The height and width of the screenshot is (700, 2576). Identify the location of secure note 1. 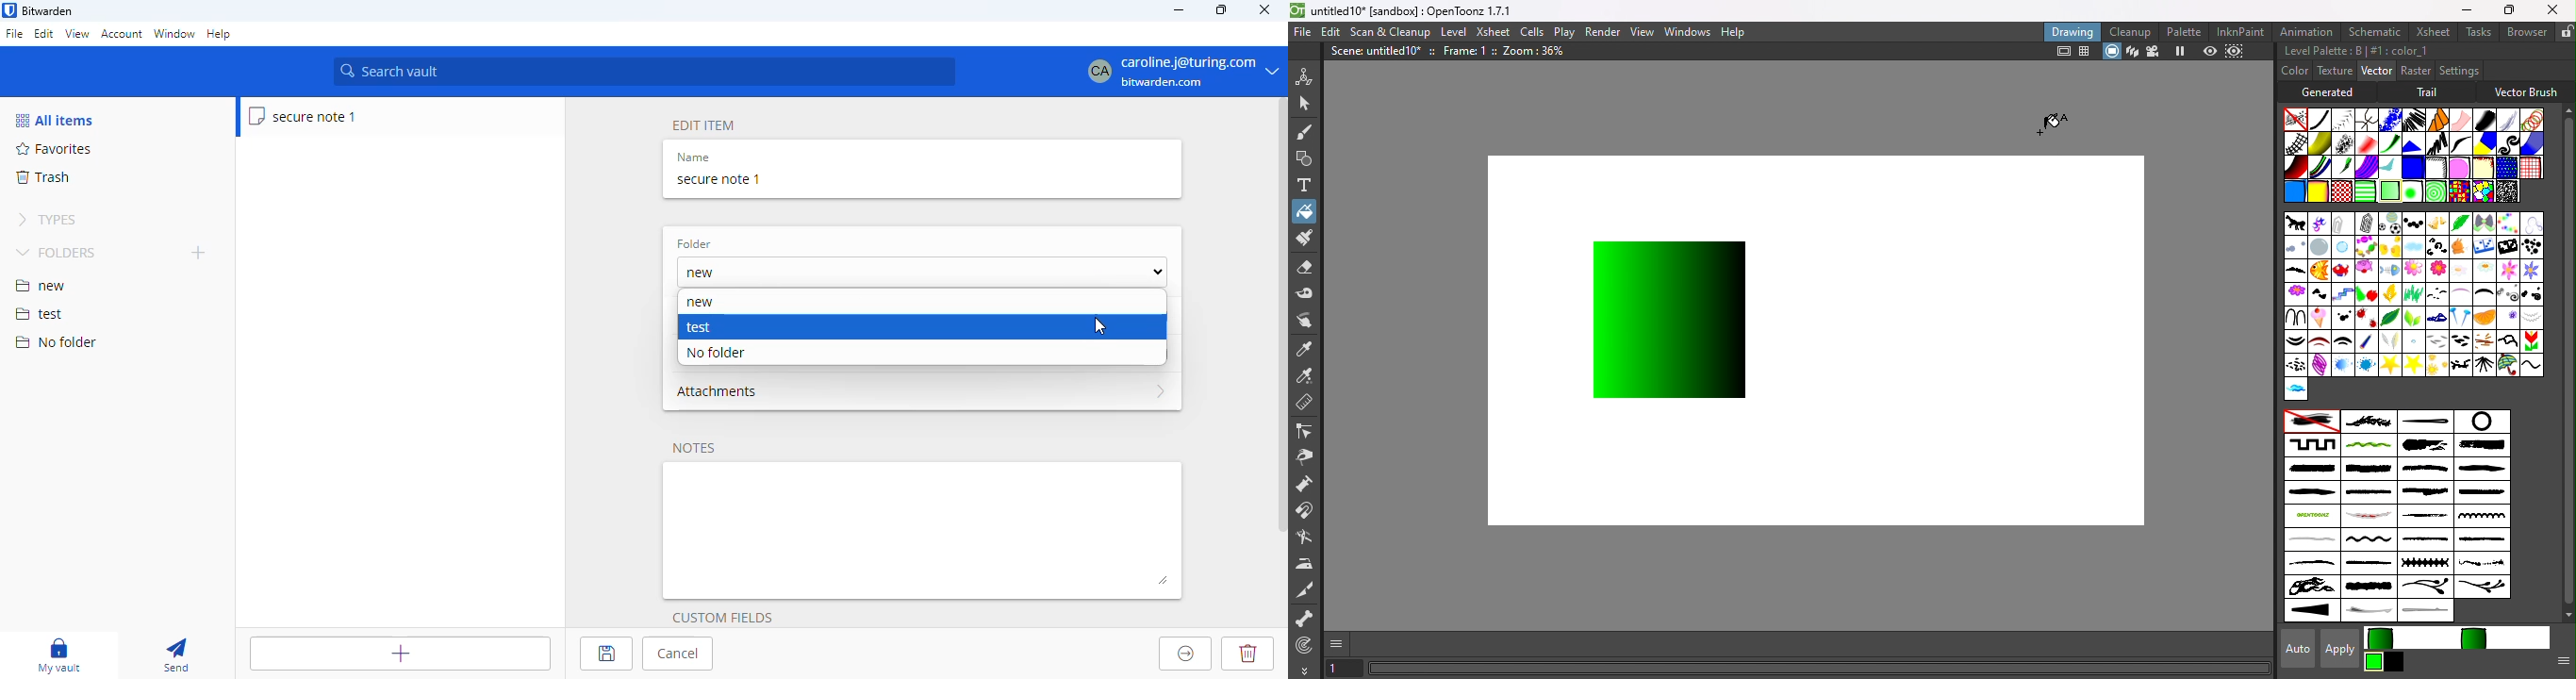
(304, 116).